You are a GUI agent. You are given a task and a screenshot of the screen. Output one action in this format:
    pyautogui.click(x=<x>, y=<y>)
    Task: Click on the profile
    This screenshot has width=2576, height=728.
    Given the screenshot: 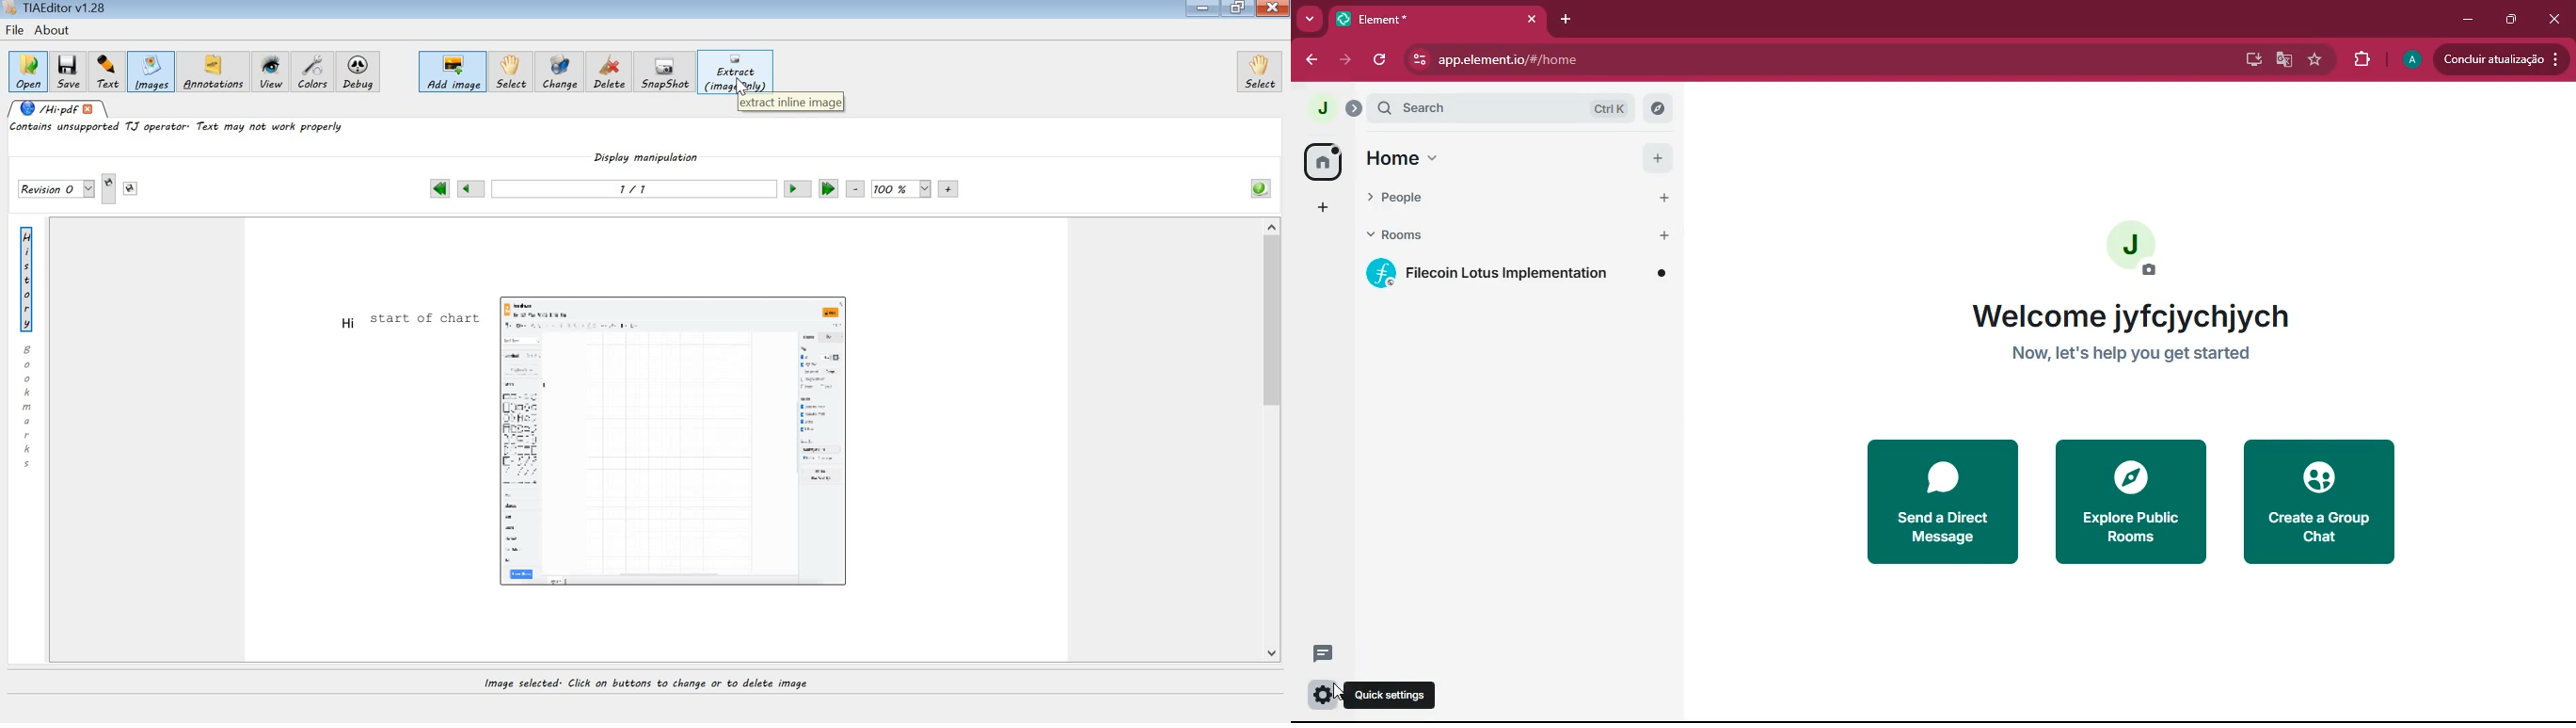 What is the action you would take?
    pyautogui.click(x=1323, y=108)
    